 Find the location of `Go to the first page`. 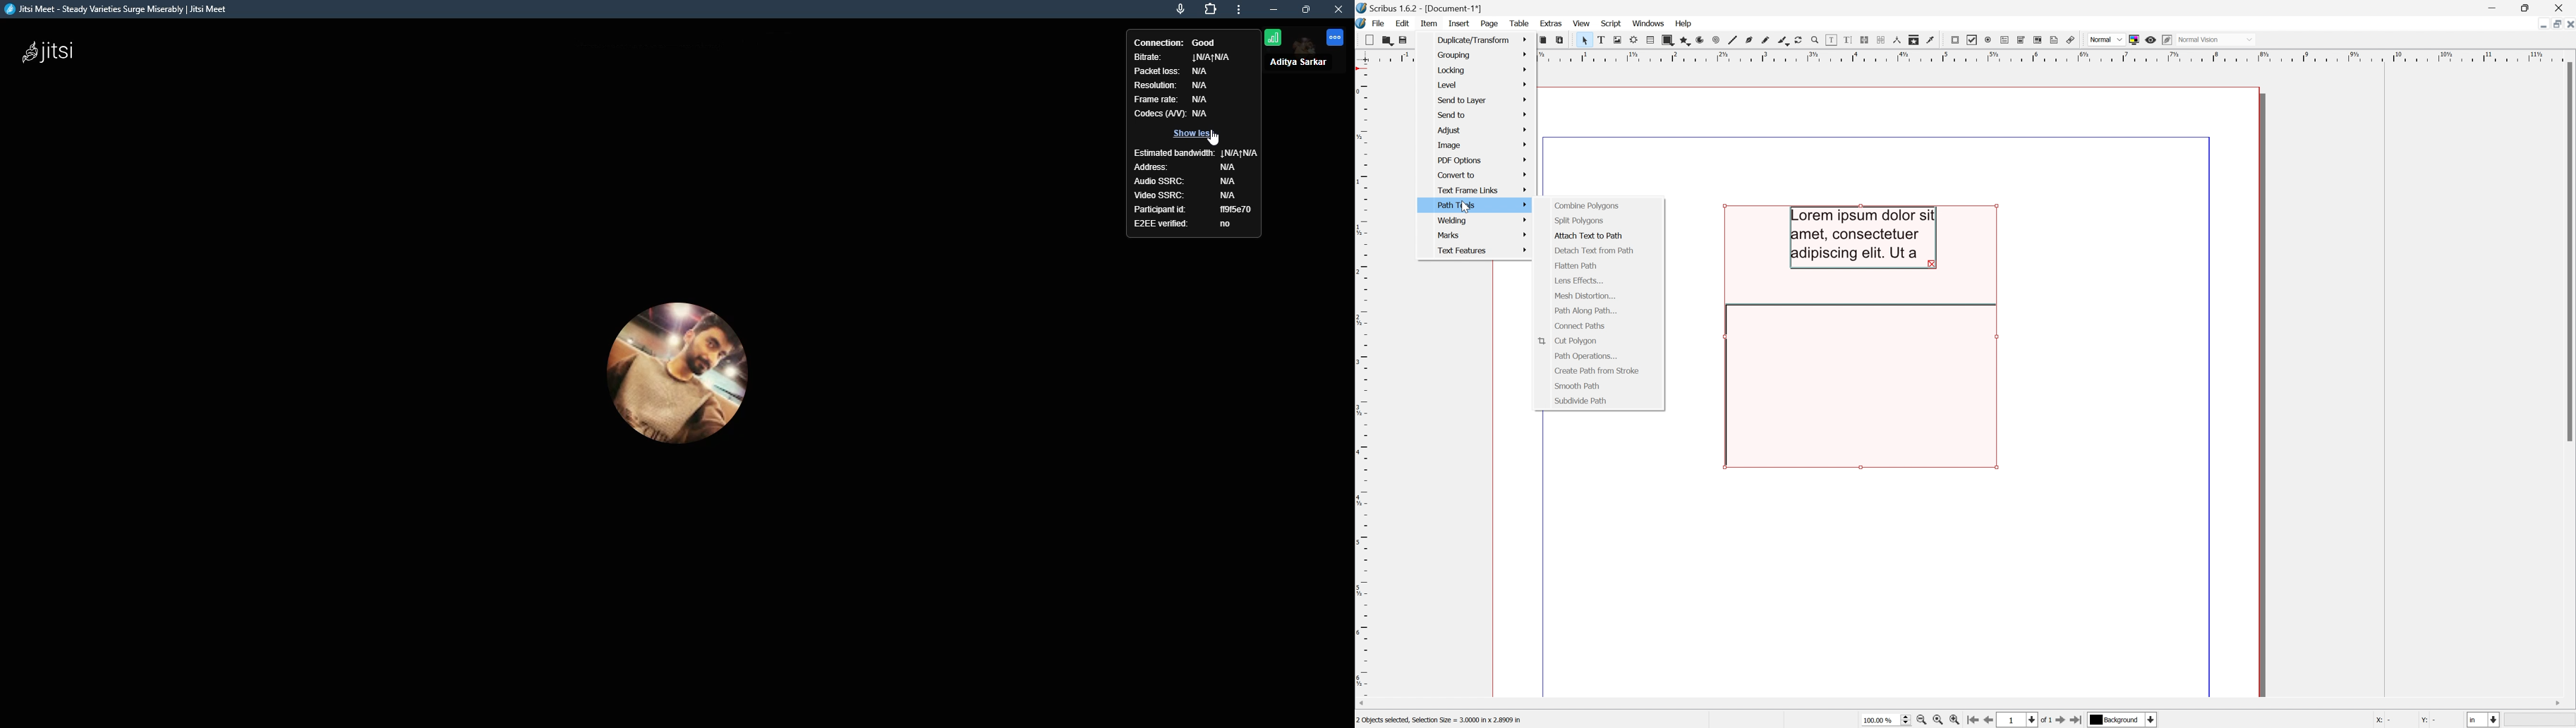

Go to the first page is located at coordinates (1974, 721).